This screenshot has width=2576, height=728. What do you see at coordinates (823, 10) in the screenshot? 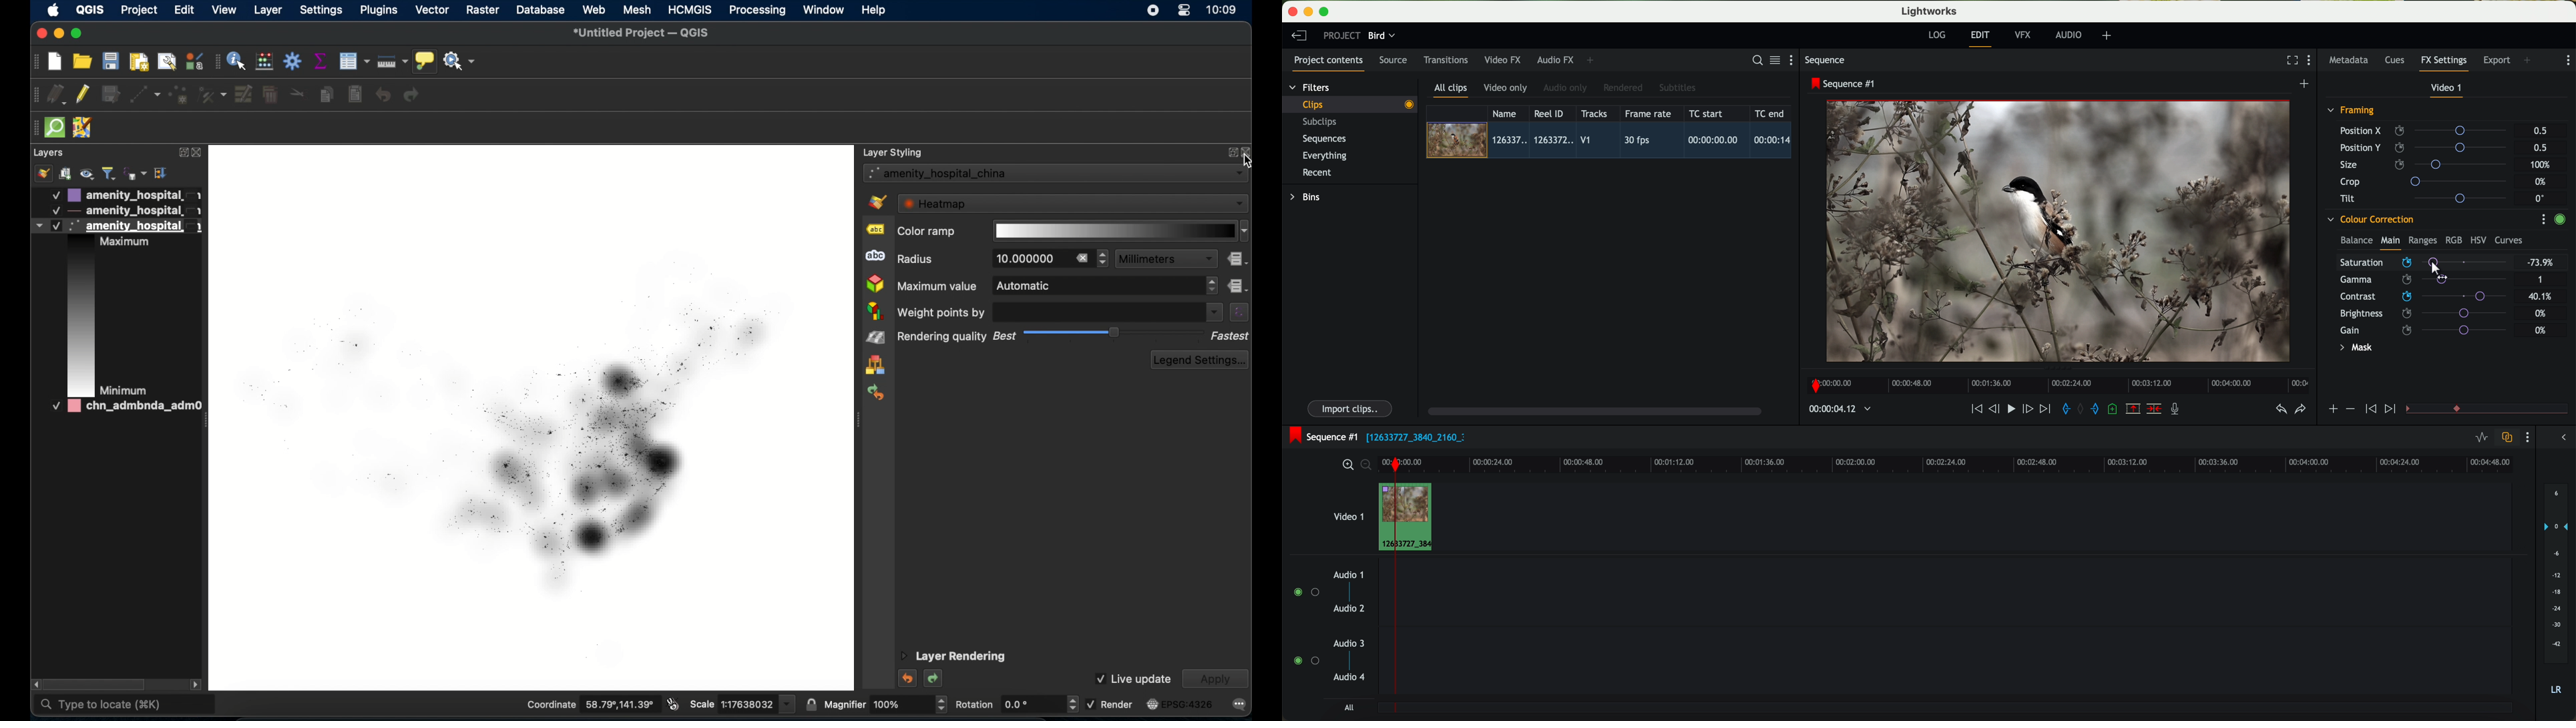
I see `window` at bounding box center [823, 10].